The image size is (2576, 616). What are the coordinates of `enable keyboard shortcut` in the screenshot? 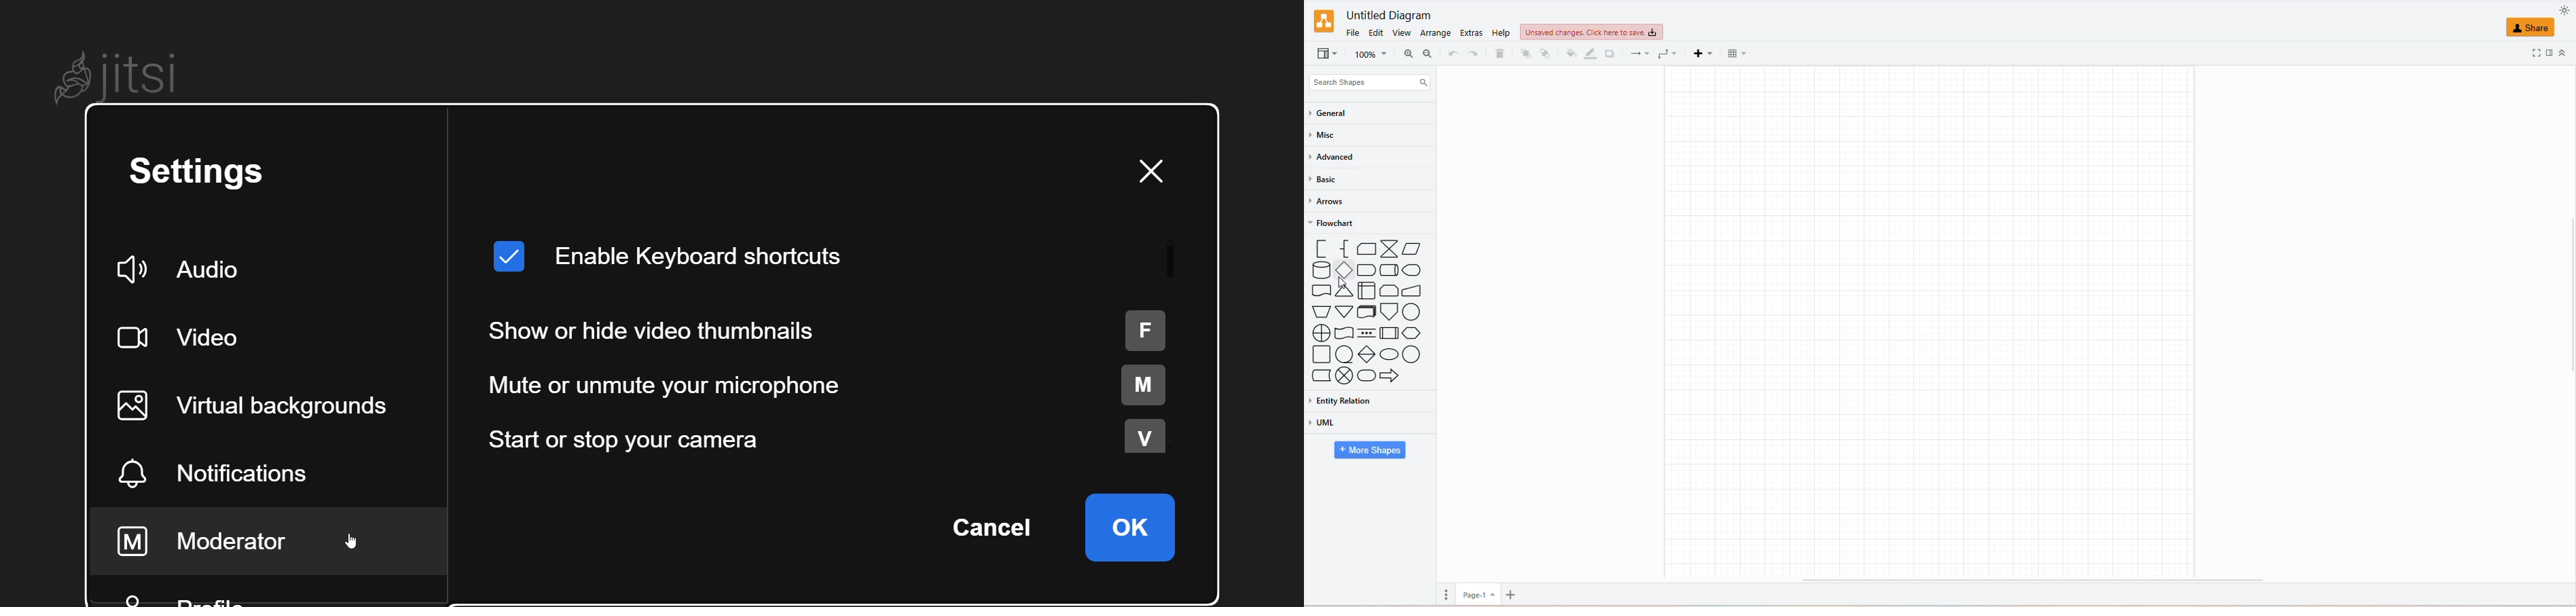 It's located at (677, 261).